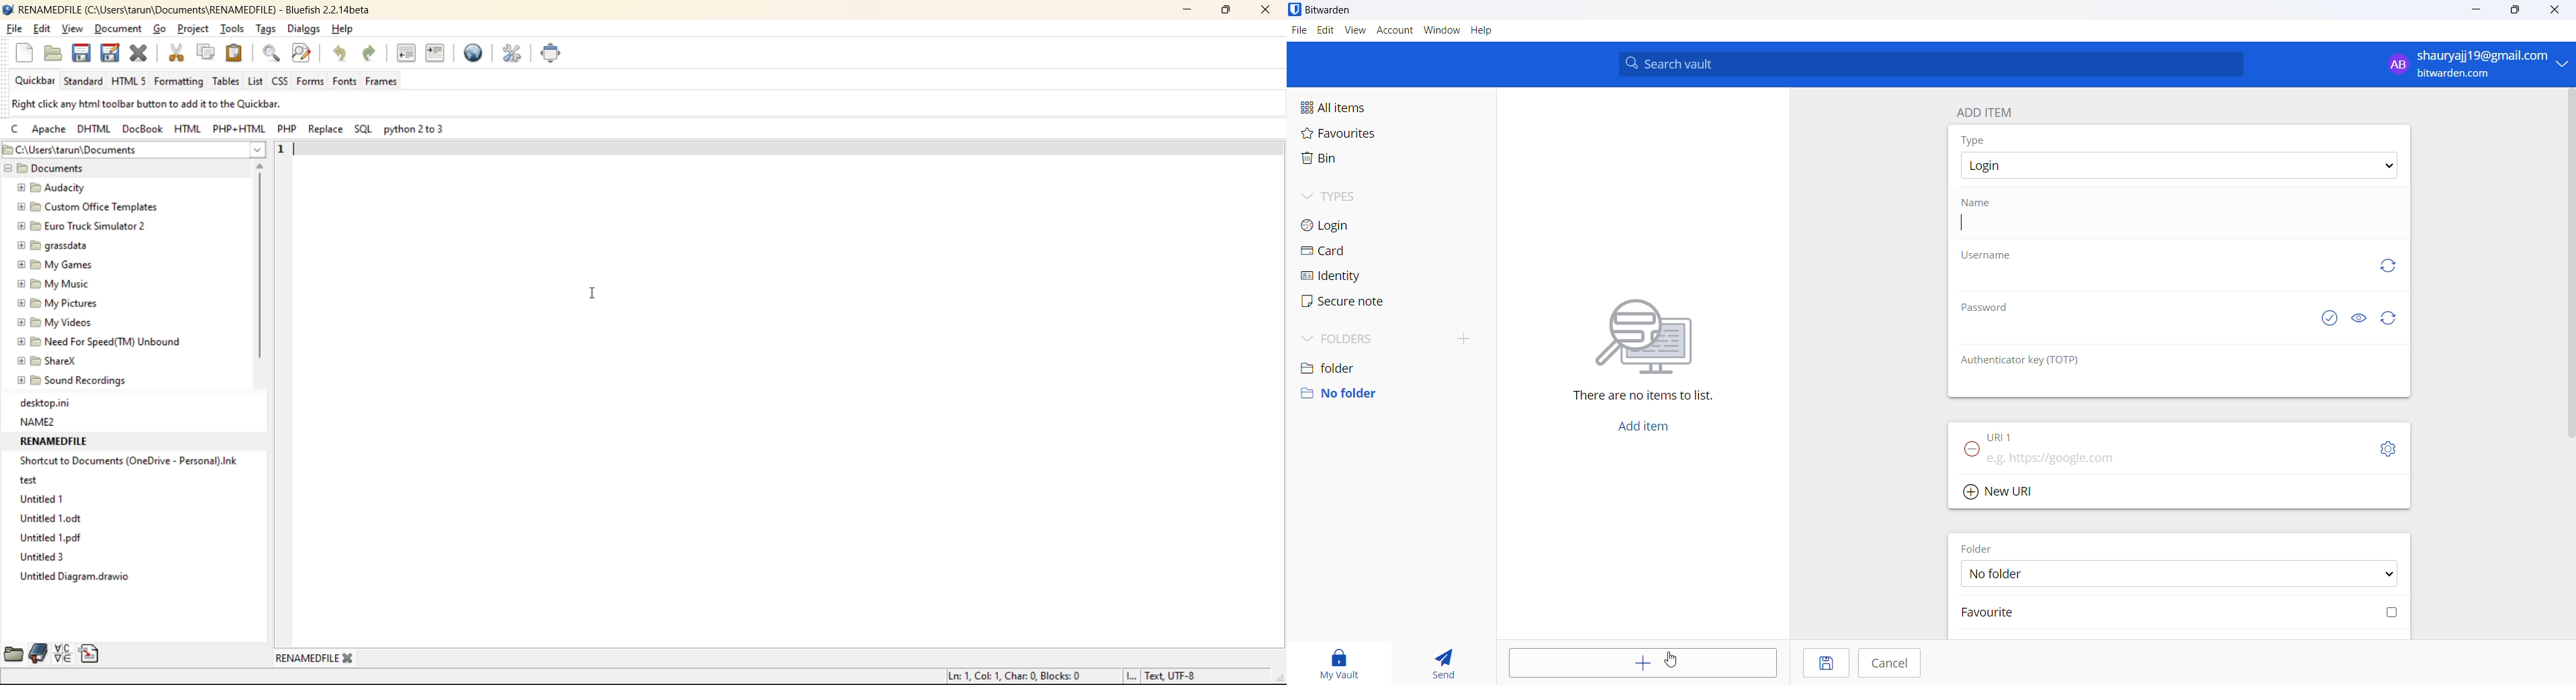 The height and width of the screenshot is (700, 2576). What do you see at coordinates (1388, 365) in the screenshot?
I see `folder` at bounding box center [1388, 365].